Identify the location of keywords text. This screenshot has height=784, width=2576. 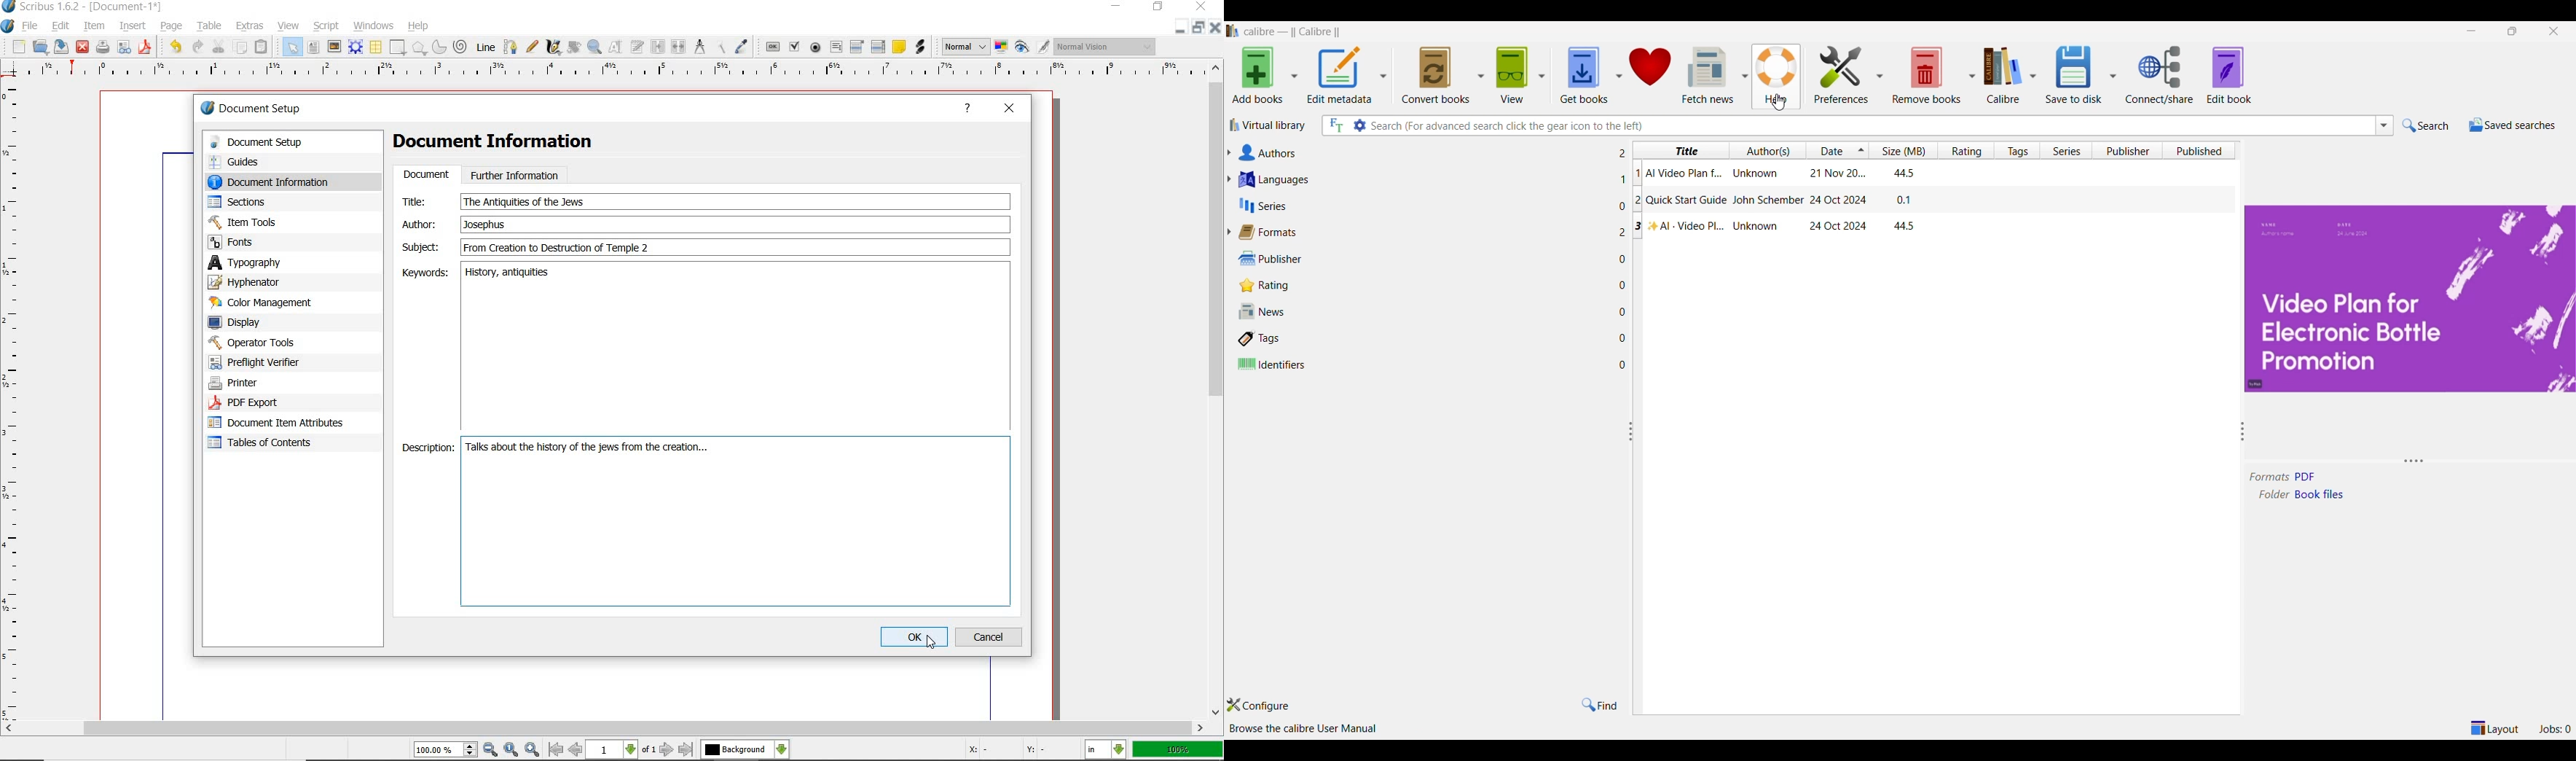
(509, 274).